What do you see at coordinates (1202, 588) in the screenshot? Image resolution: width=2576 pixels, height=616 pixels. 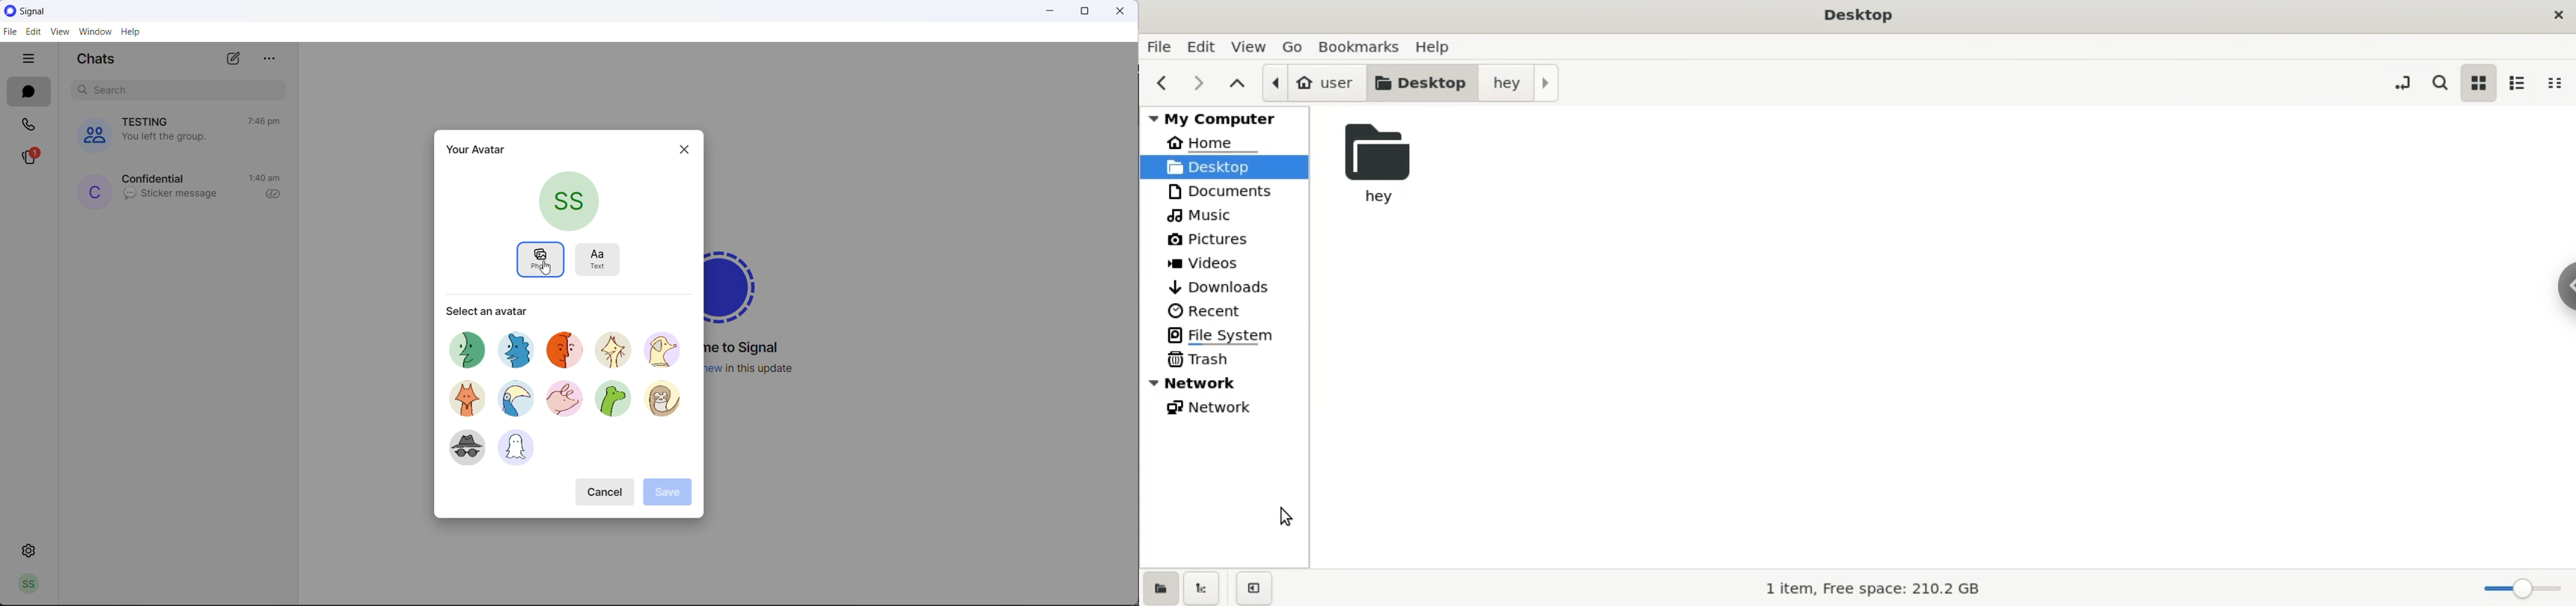 I see `show treeview` at bounding box center [1202, 588].